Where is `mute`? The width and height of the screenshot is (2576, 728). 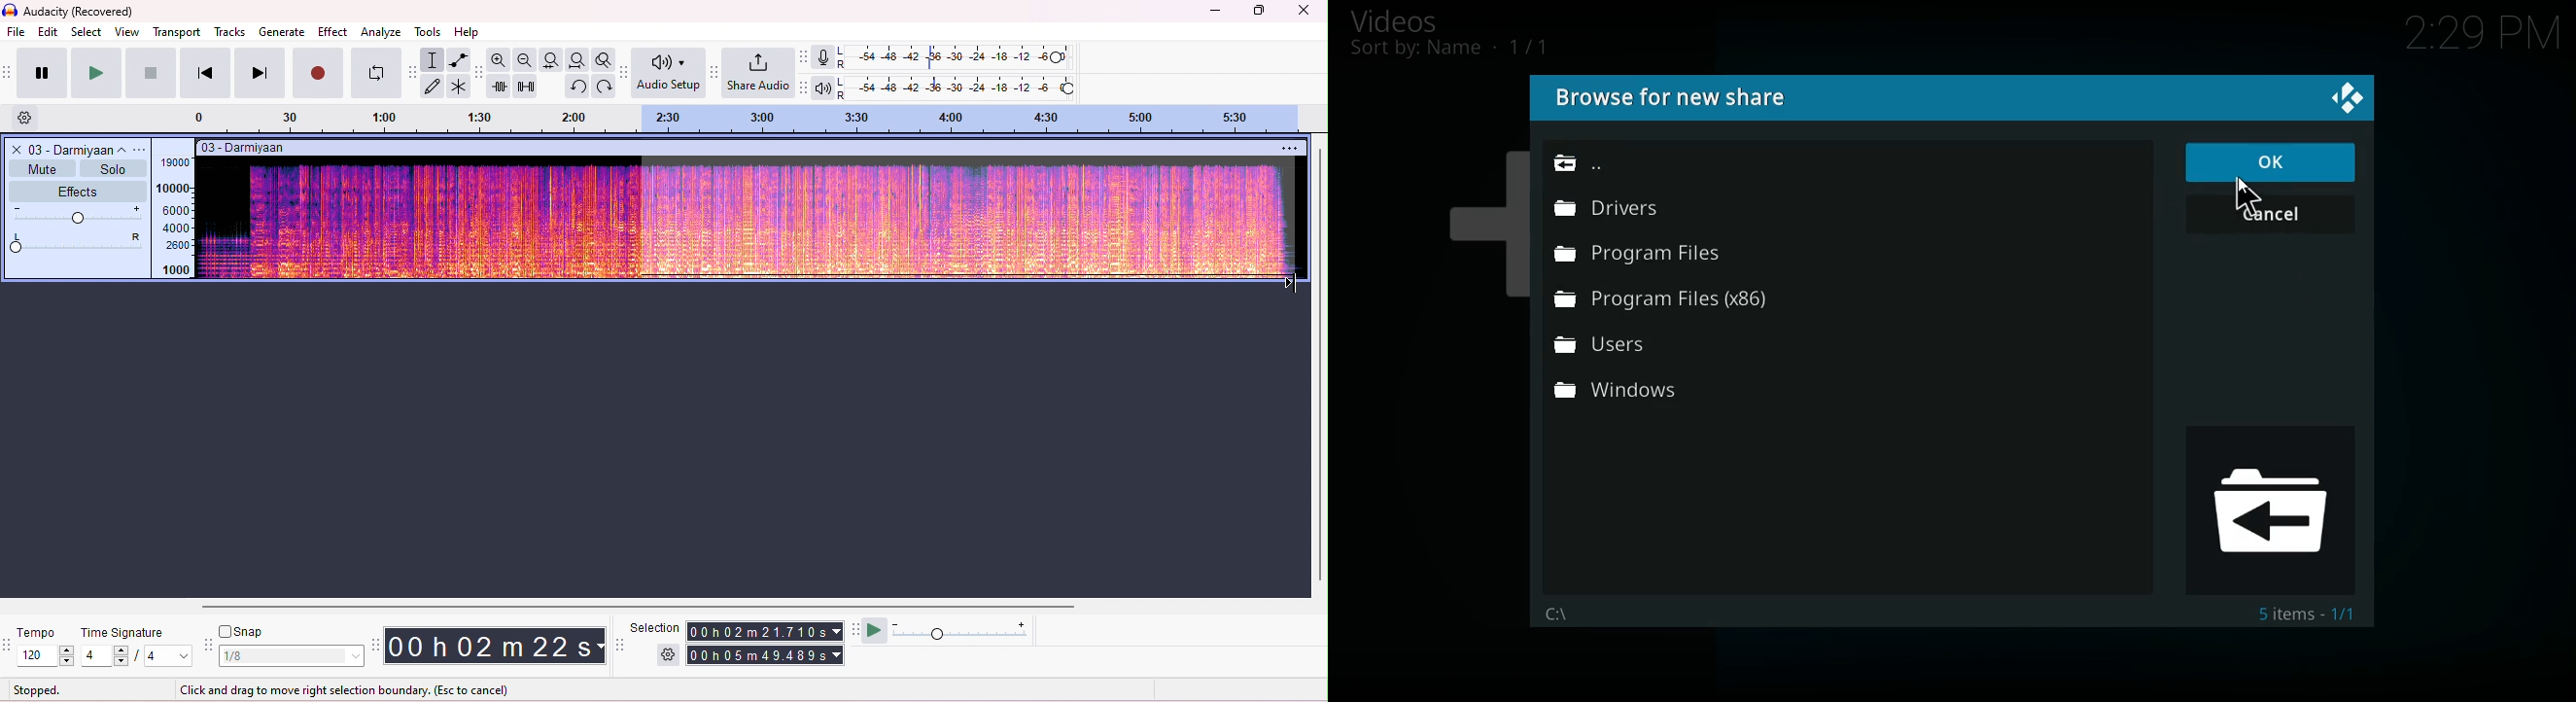
mute is located at coordinates (41, 168).